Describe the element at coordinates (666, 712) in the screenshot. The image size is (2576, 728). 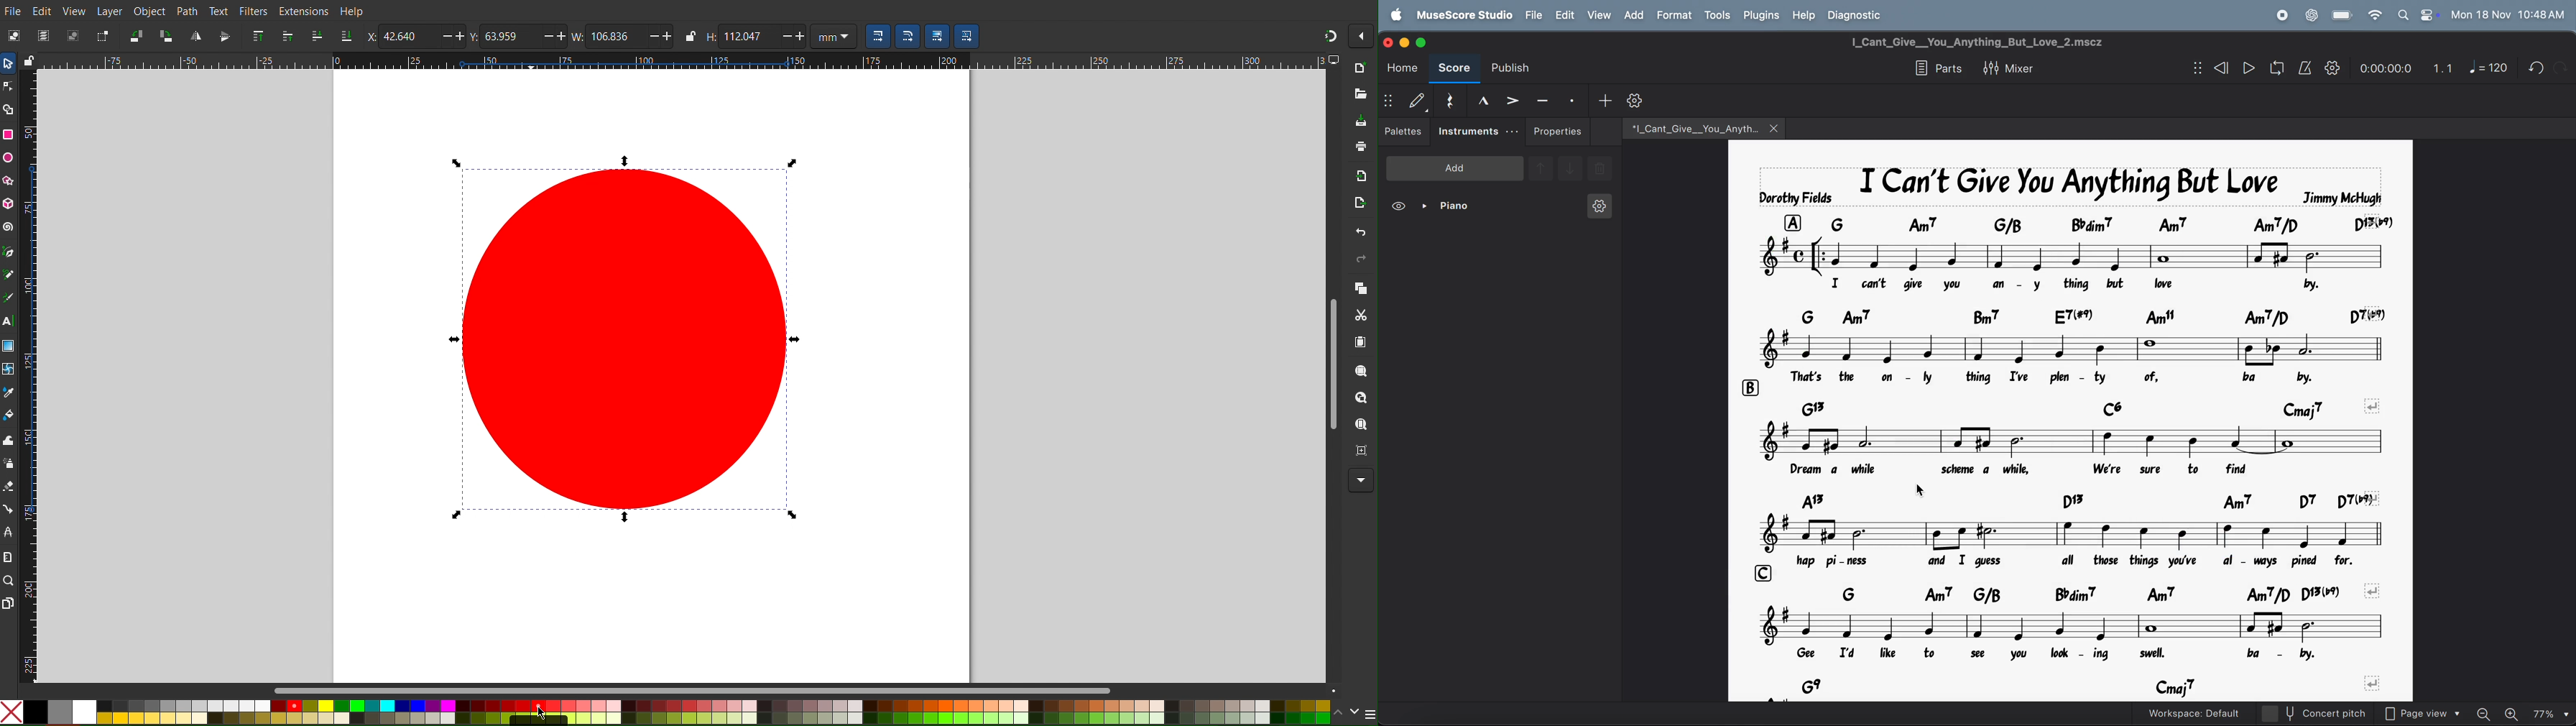
I see `Color Options` at that location.